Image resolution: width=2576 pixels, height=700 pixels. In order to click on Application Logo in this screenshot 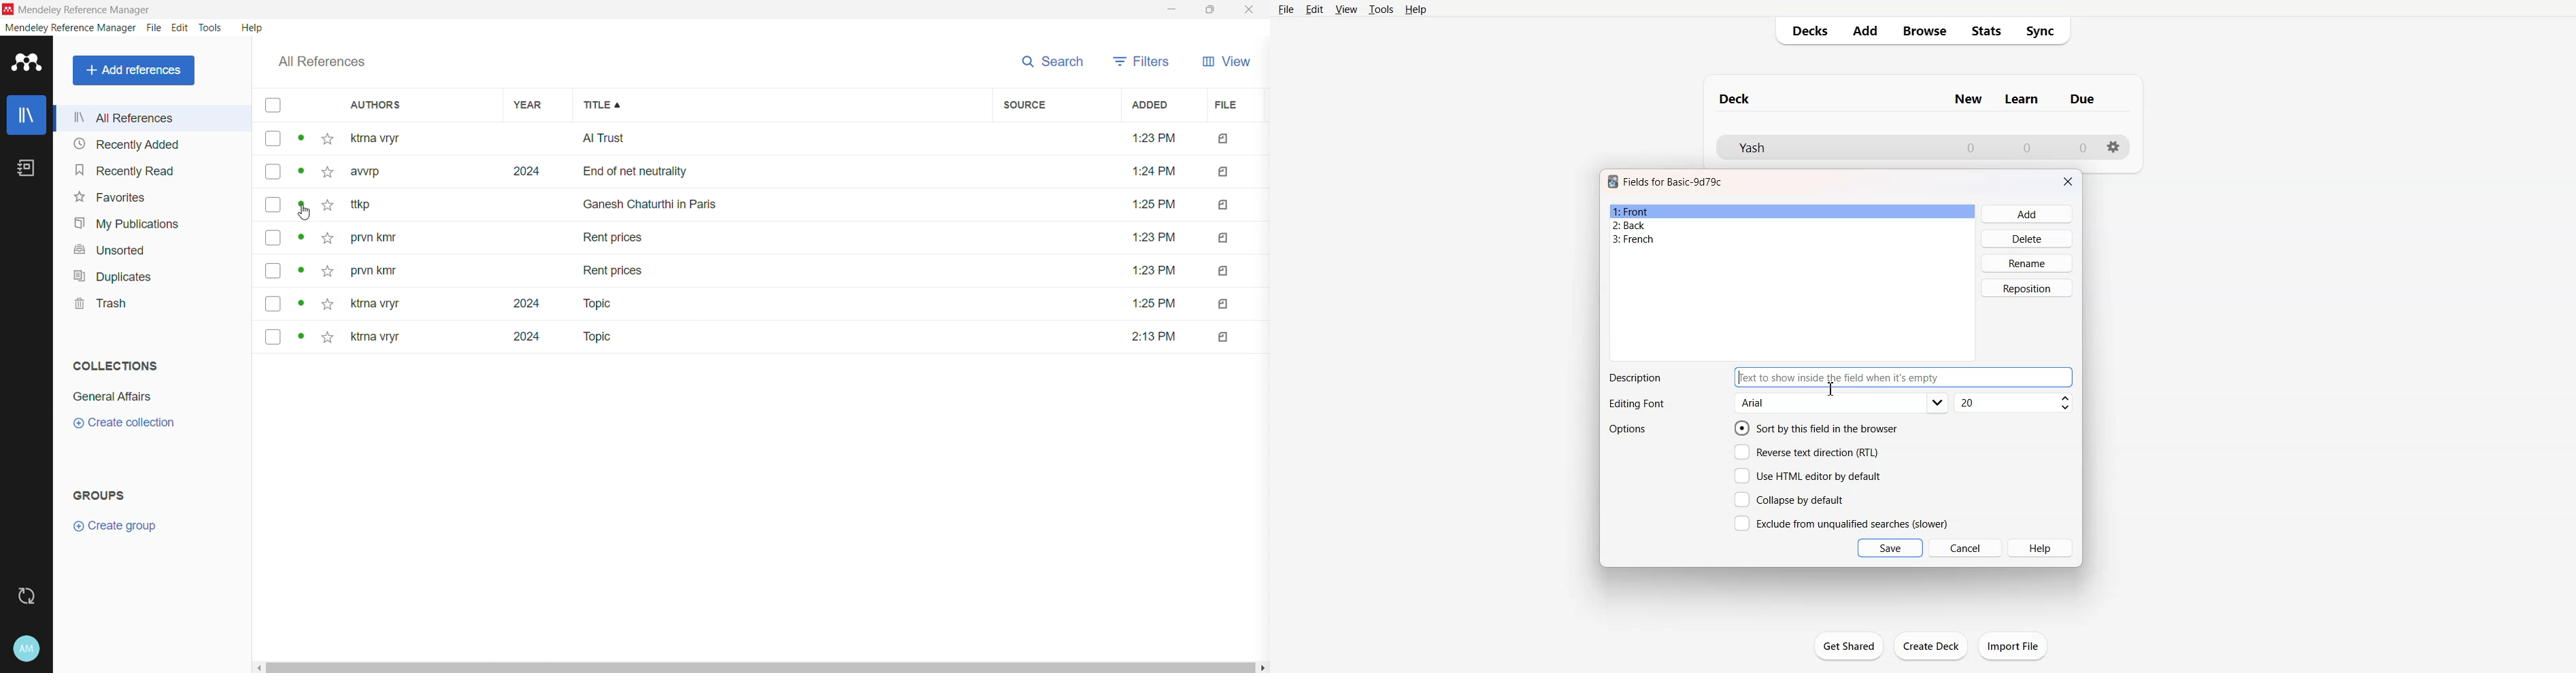, I will do `click(26, 64)`.